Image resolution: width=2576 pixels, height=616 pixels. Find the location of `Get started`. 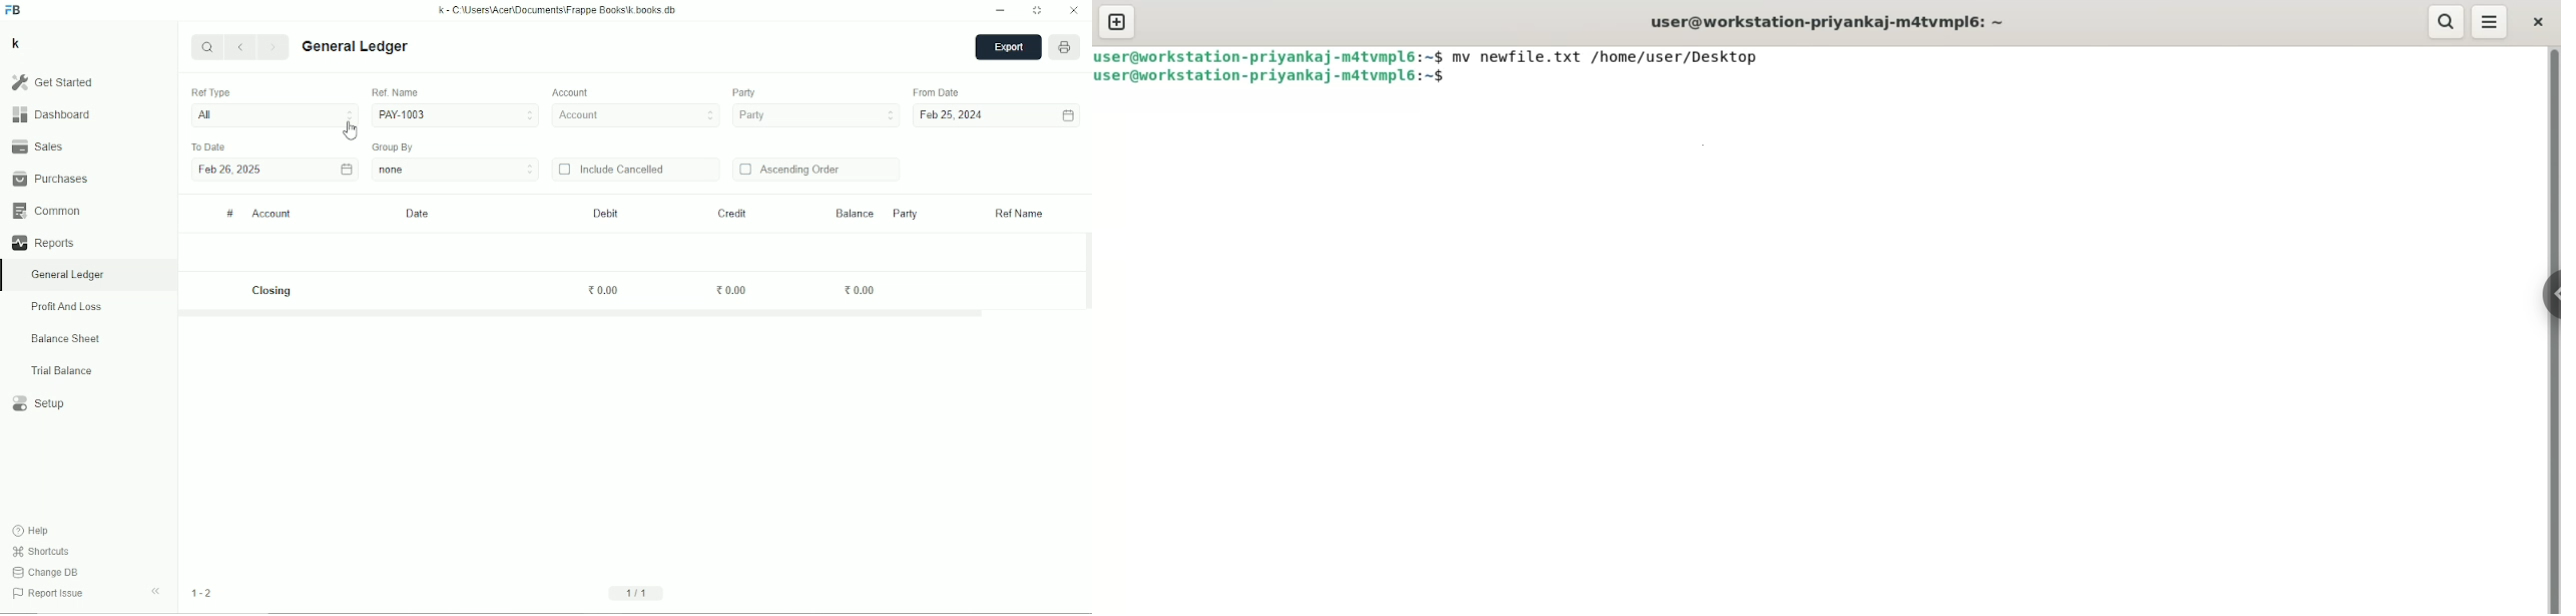

Get started is located at coordinates (52, 82).